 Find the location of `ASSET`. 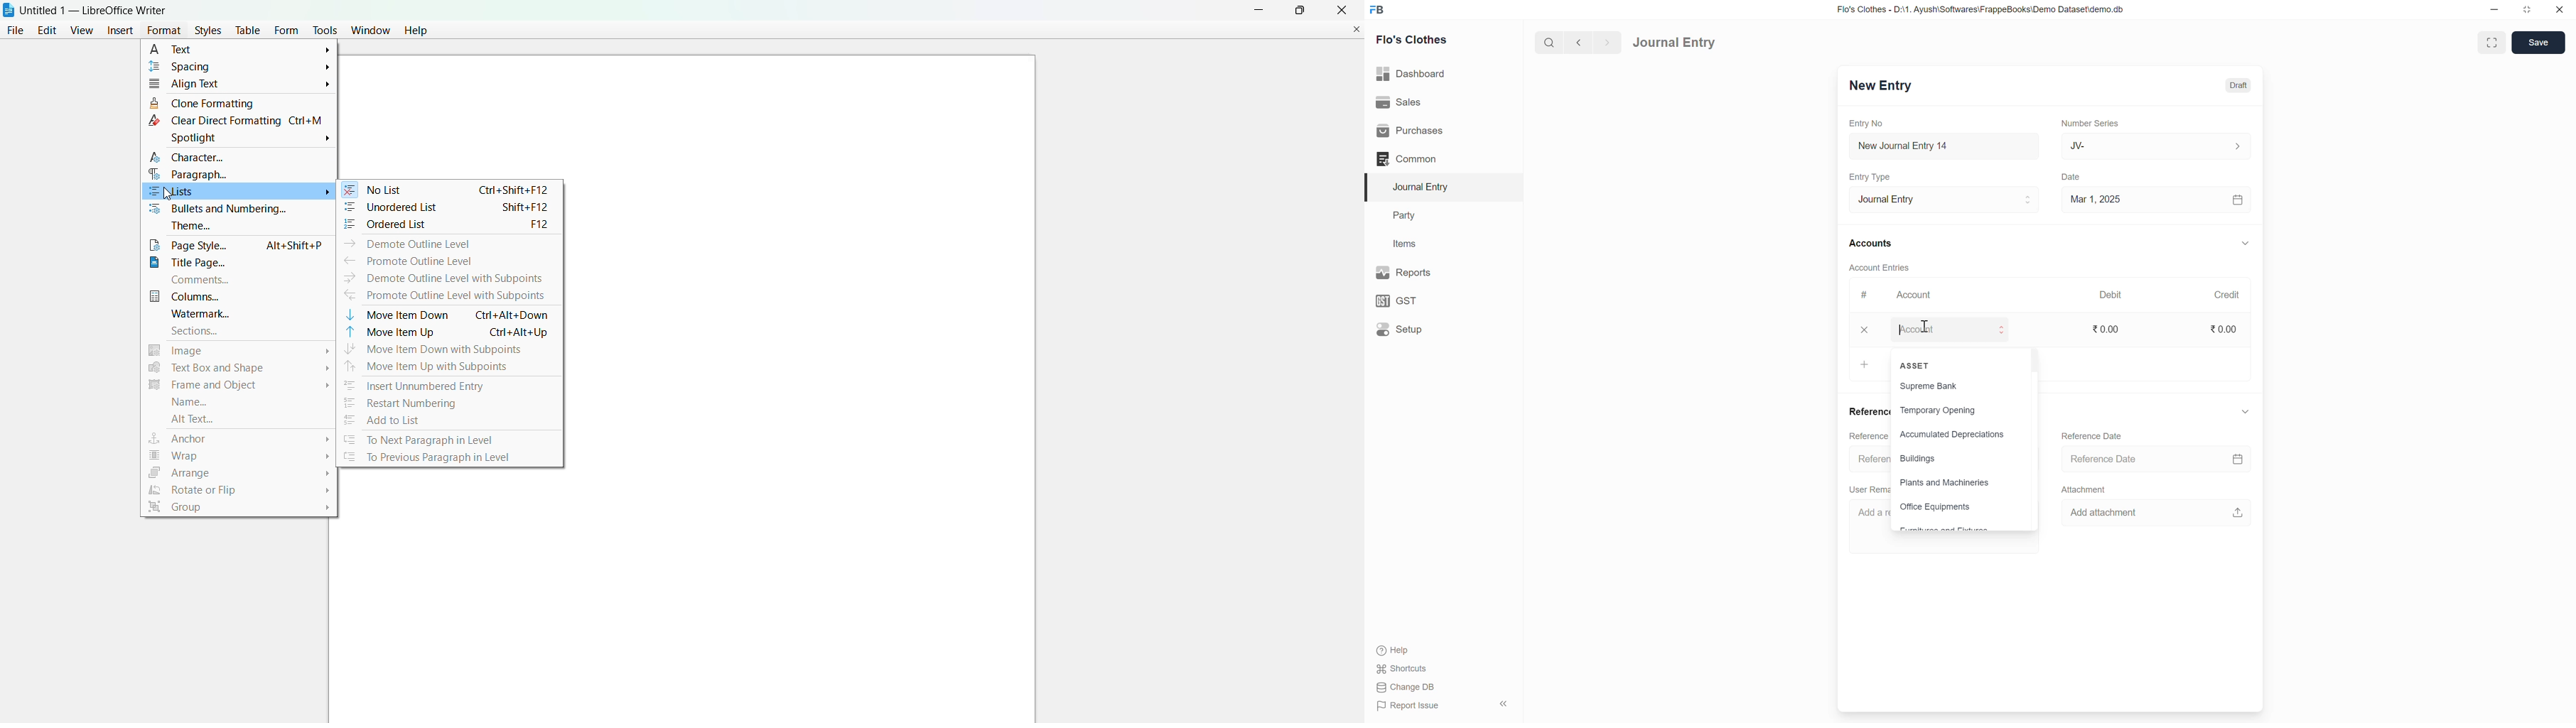

ASSET is located at coordinates (1917, 364).